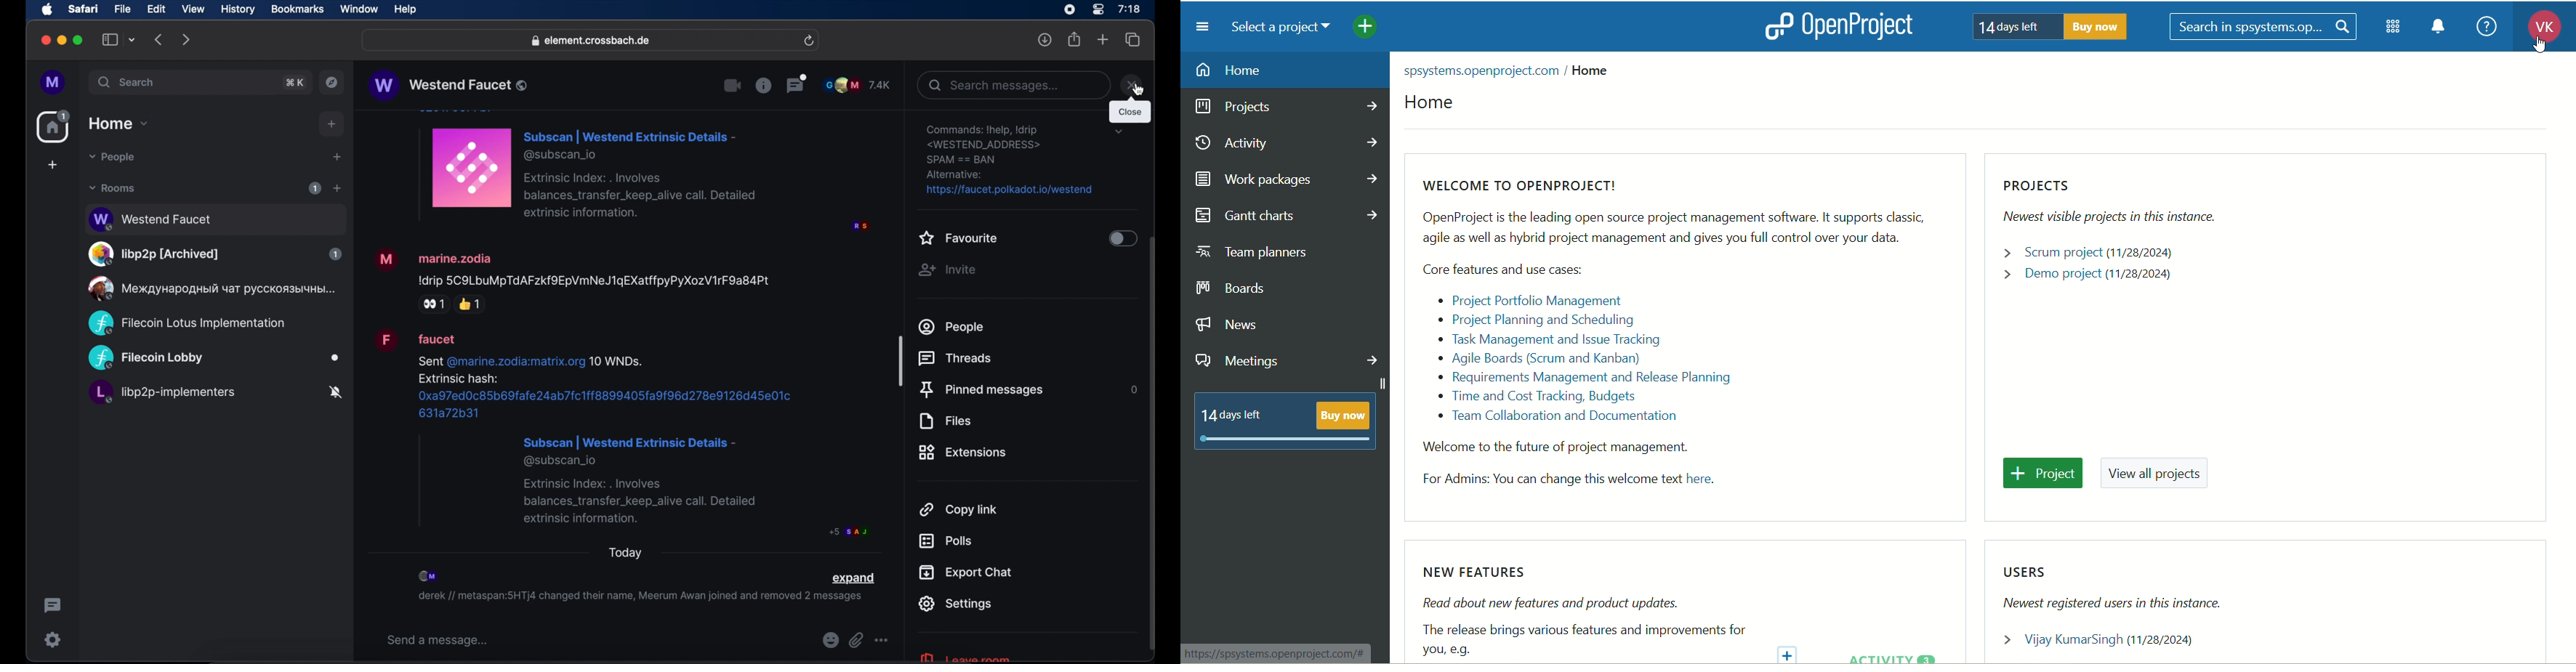 The image size is (2576, 672). Describe the element at coordinates (1514, 71) in the screenshot. I see `location` at that location.